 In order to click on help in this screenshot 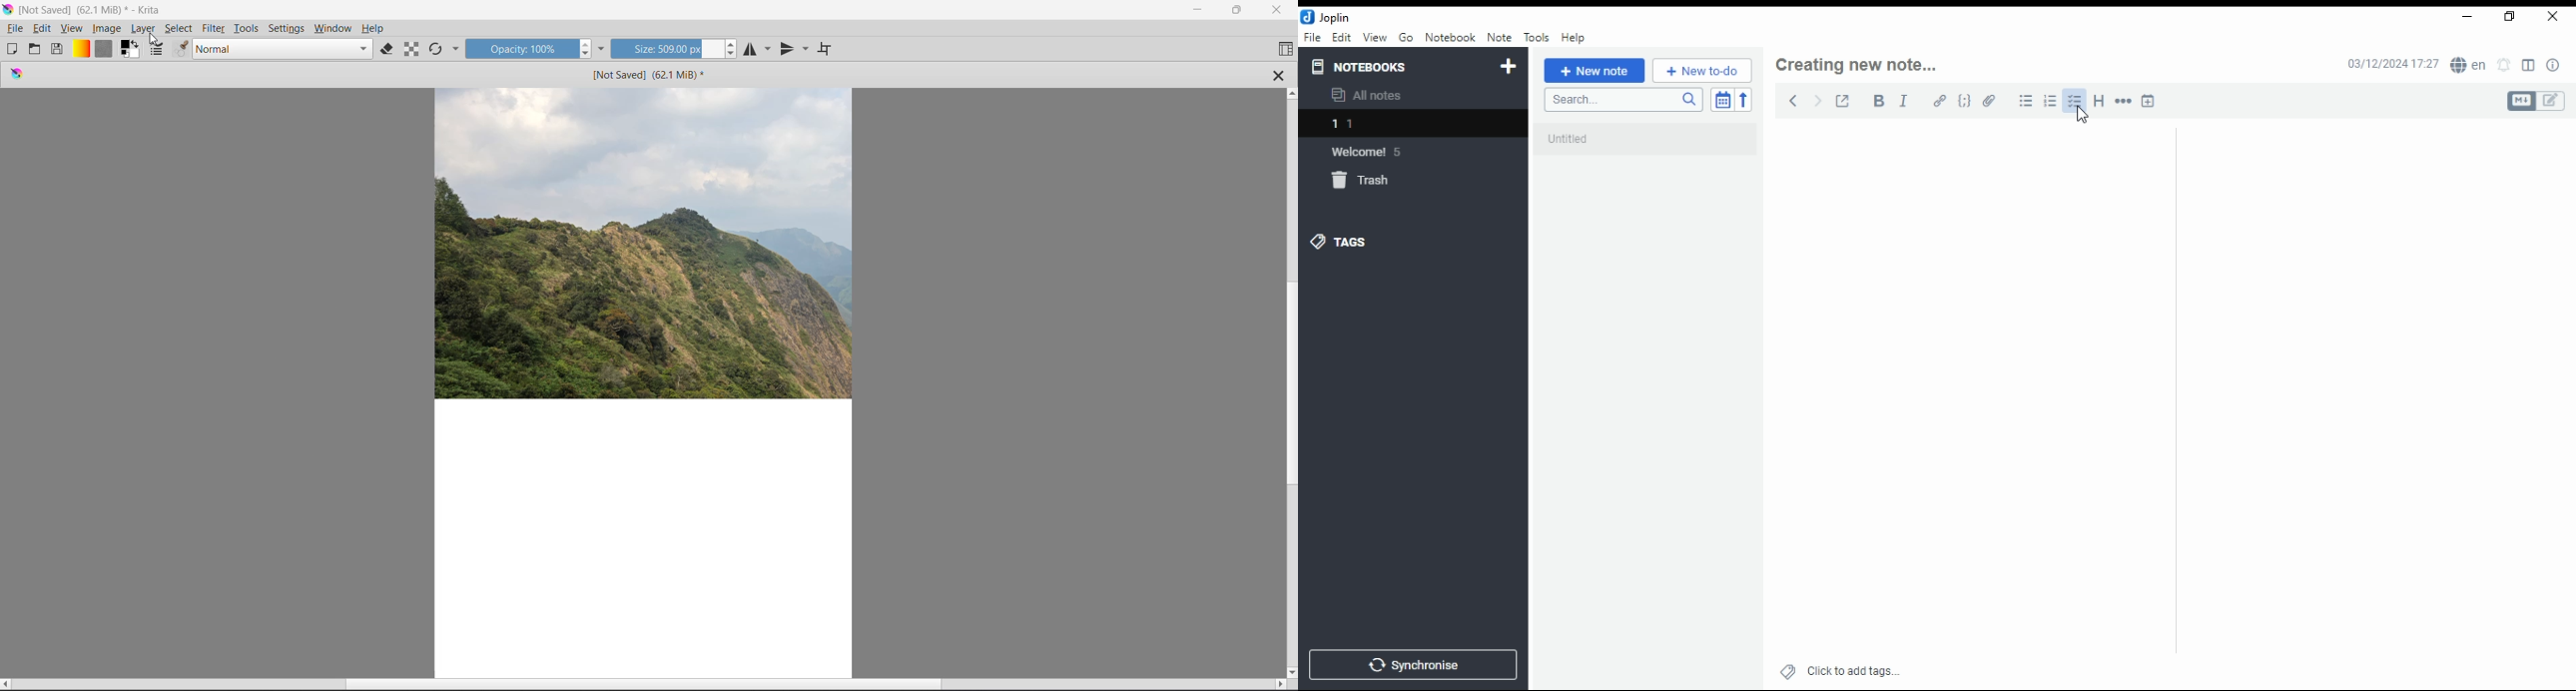, I will do `click(1574, 38)`.